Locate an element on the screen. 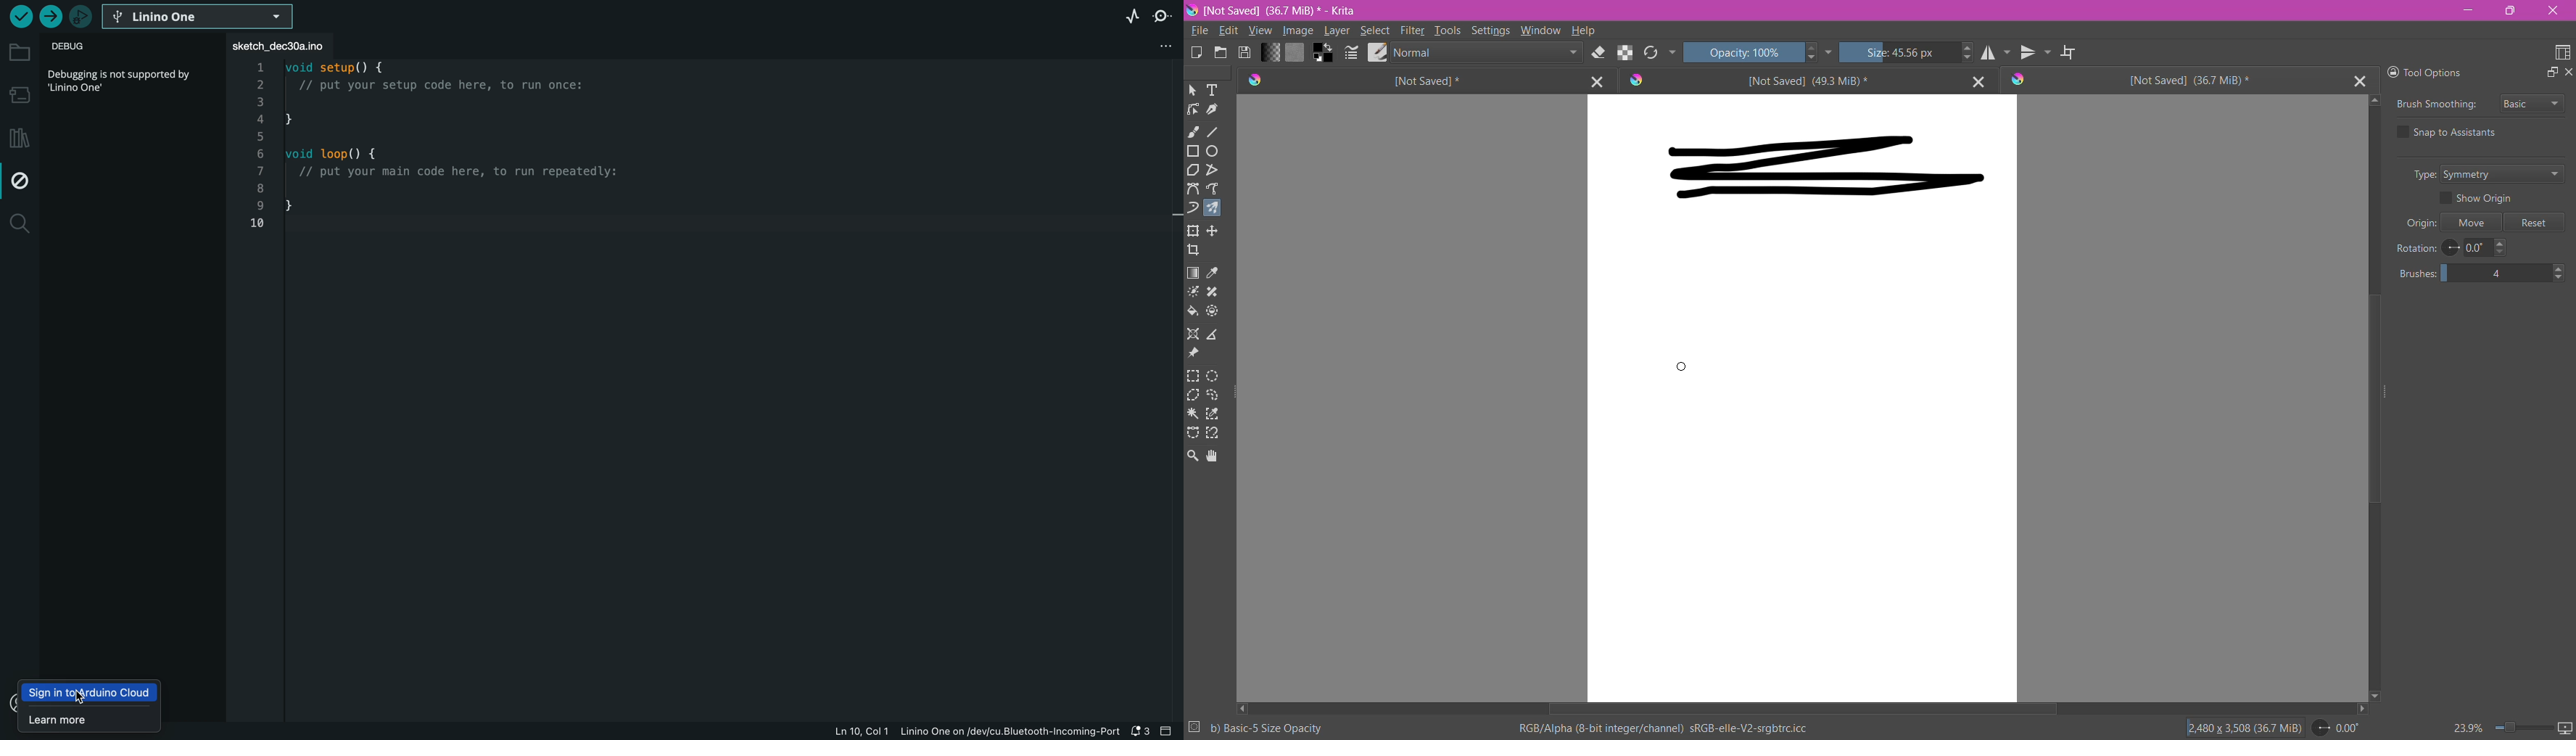 This screenshot has height=756, width=2576. Window is located at coordinates (1541, 30).